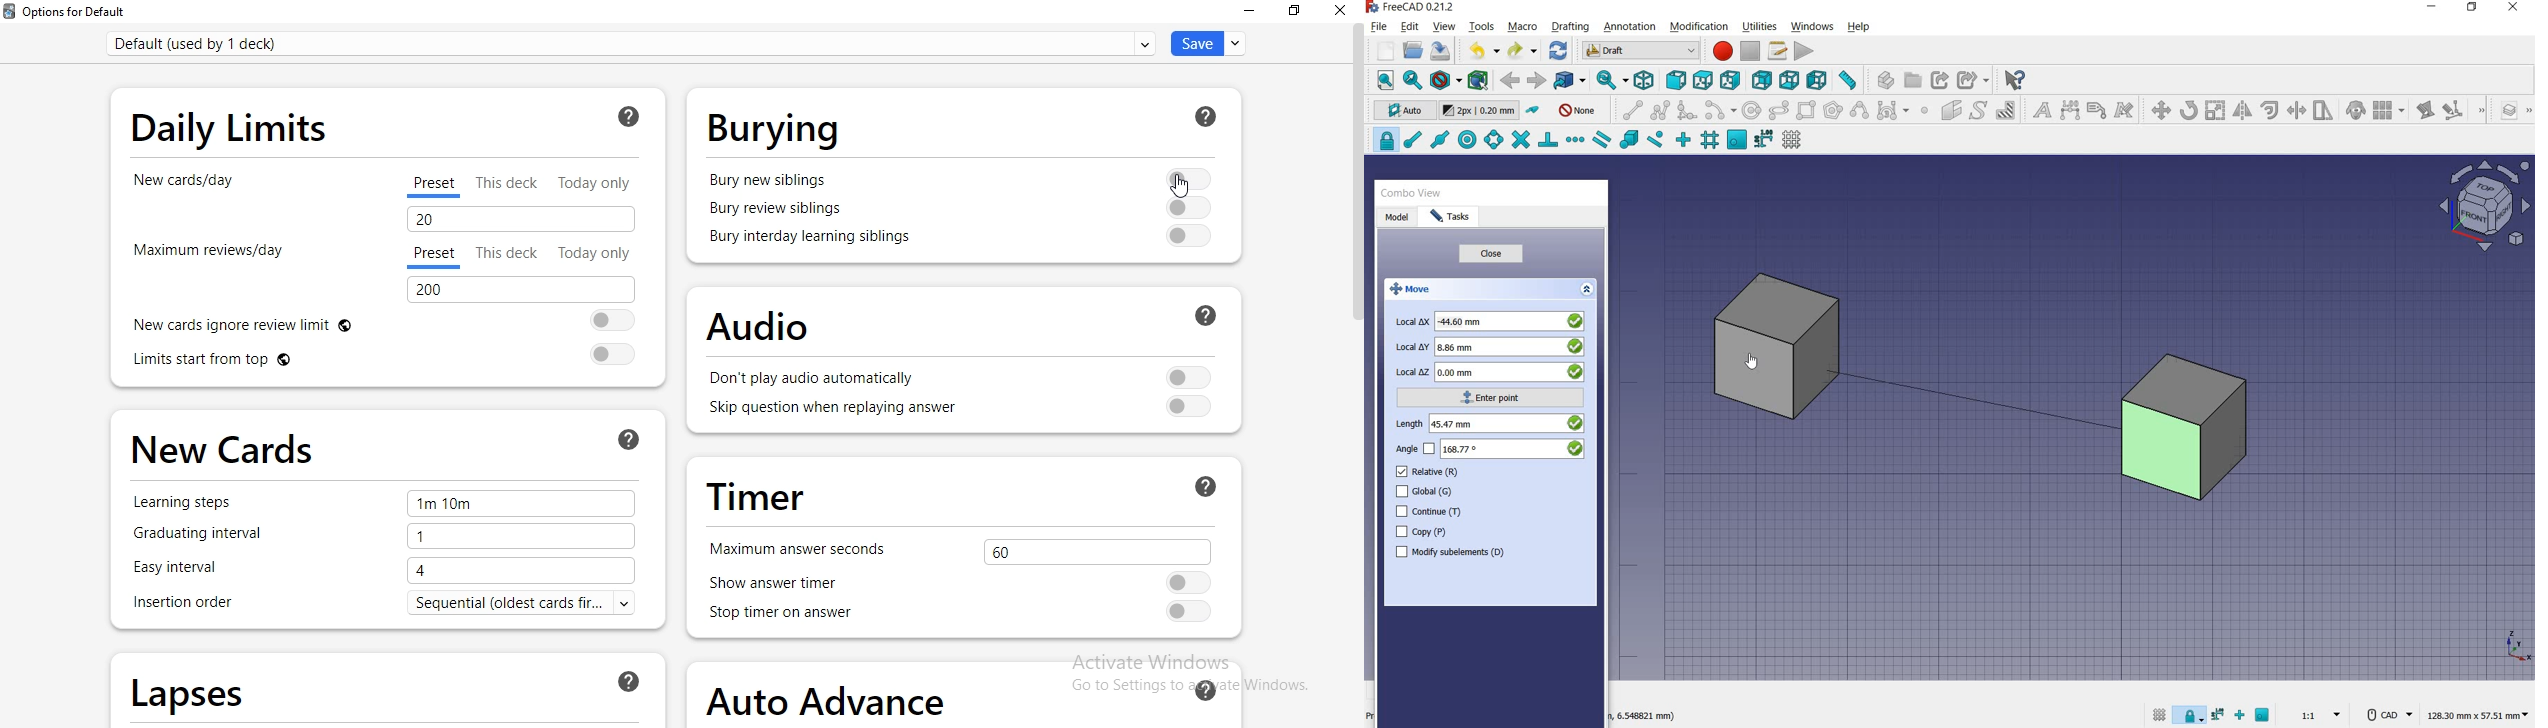  I want to click on snap midpoint, so click(1441, 140).